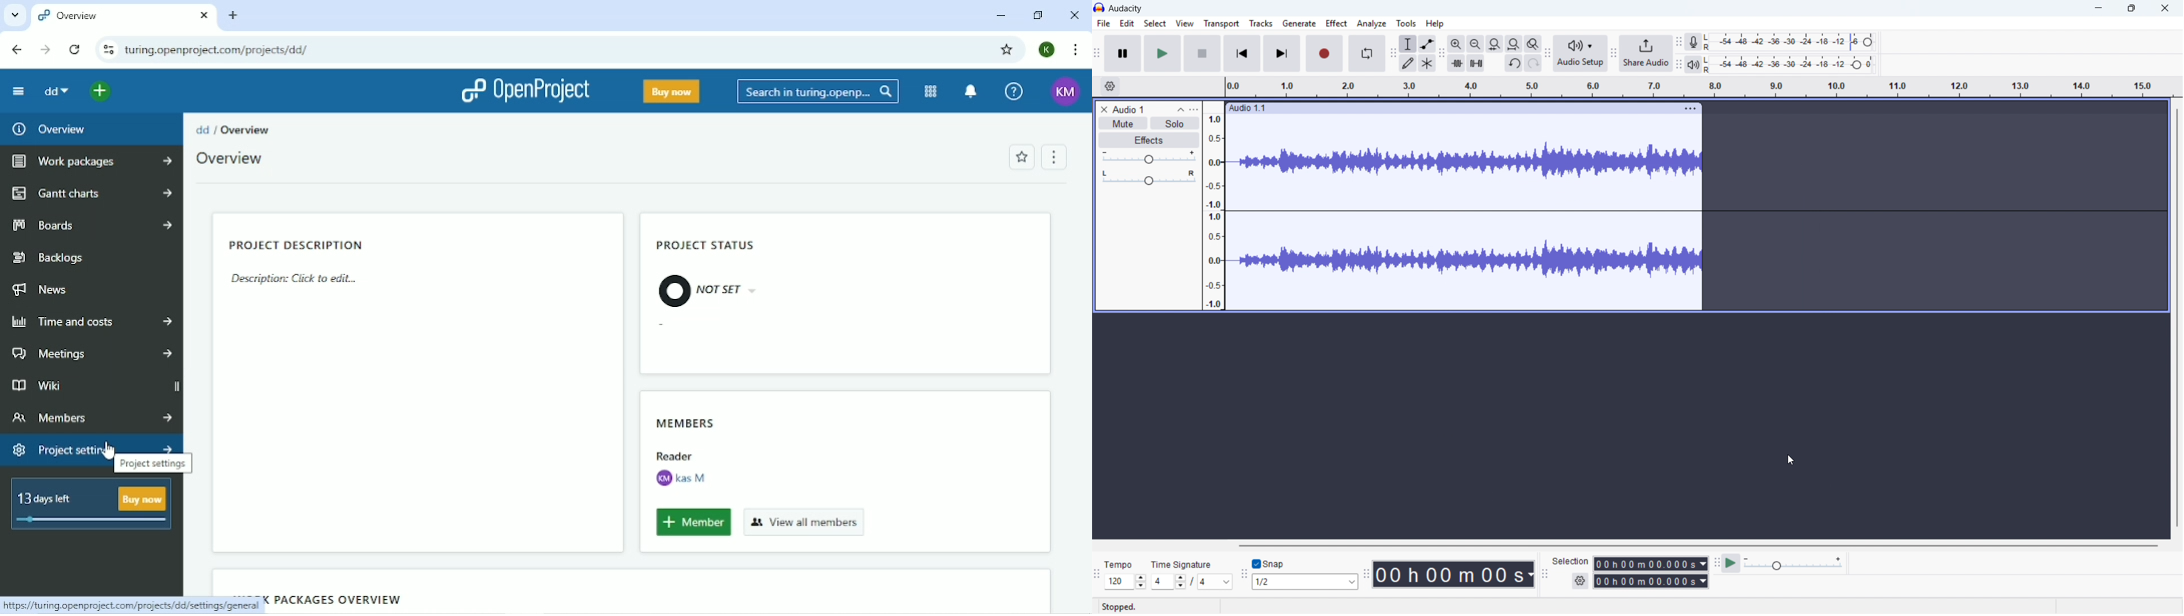  What do you see at coordinates (1181, 109) in the screenshot?
I see `Collapse ` at bounding box center [1181, 109].